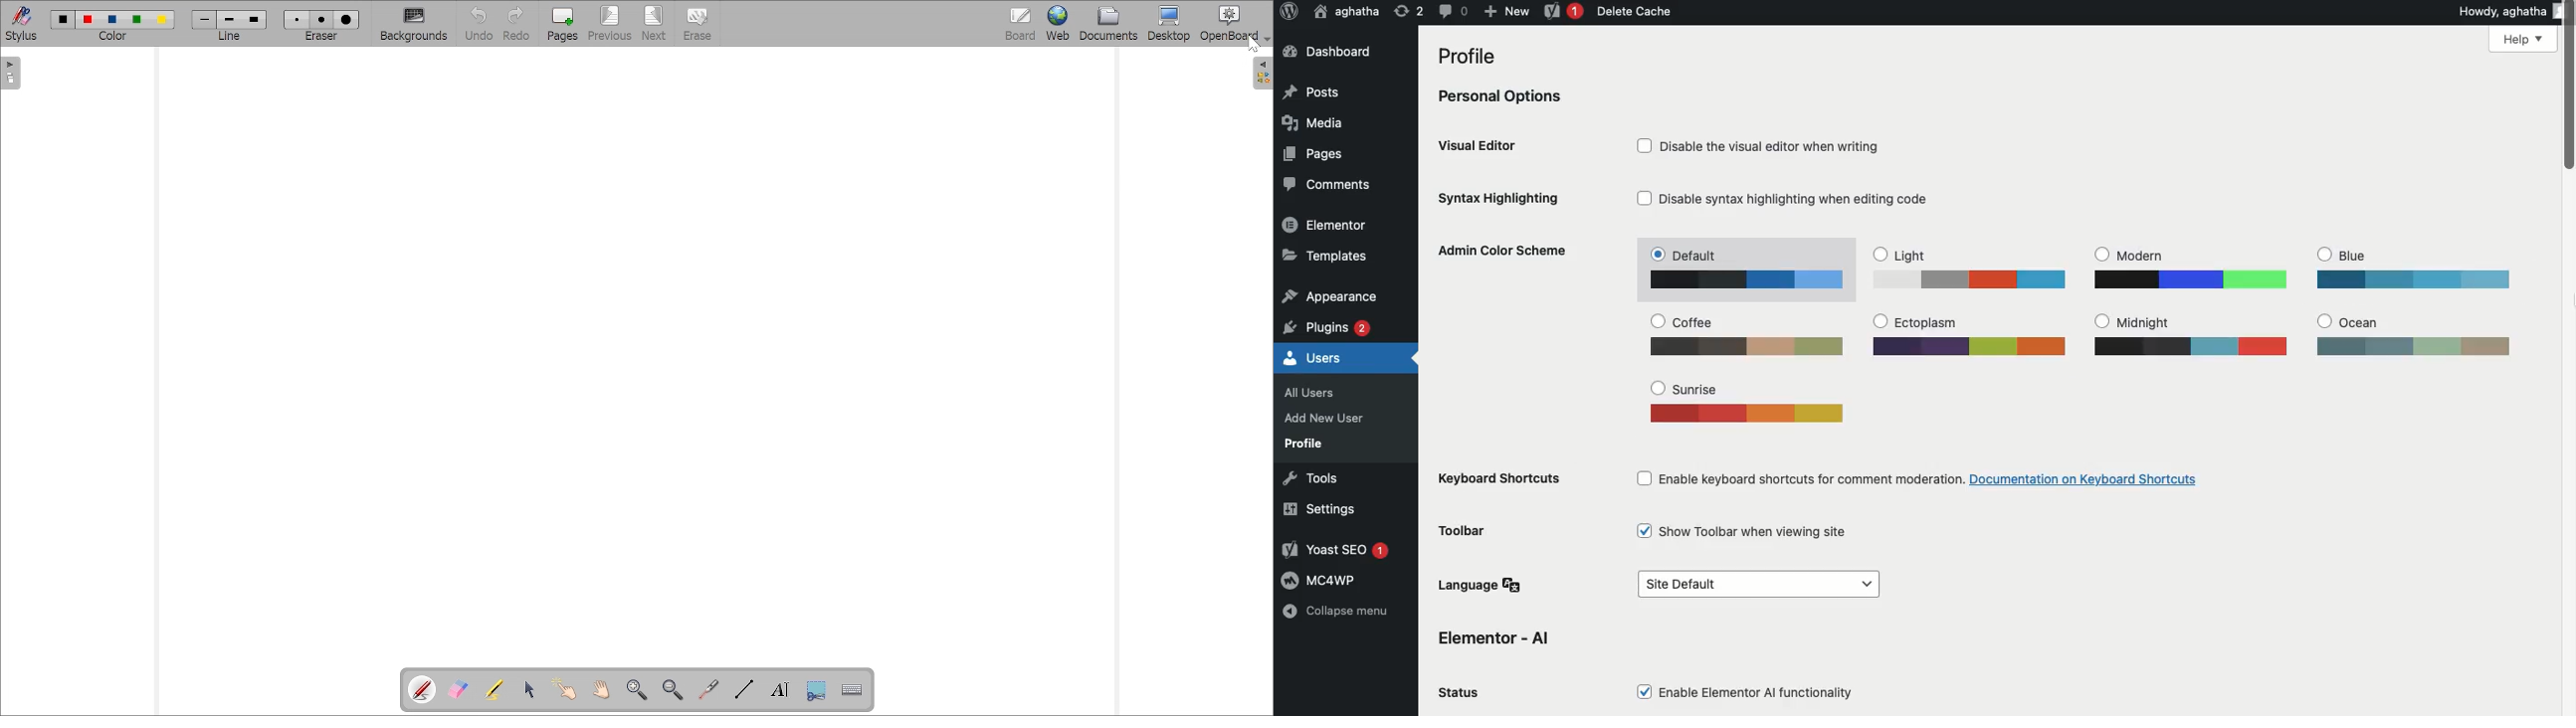  I want to click on Ocean, so click(2411, 331).